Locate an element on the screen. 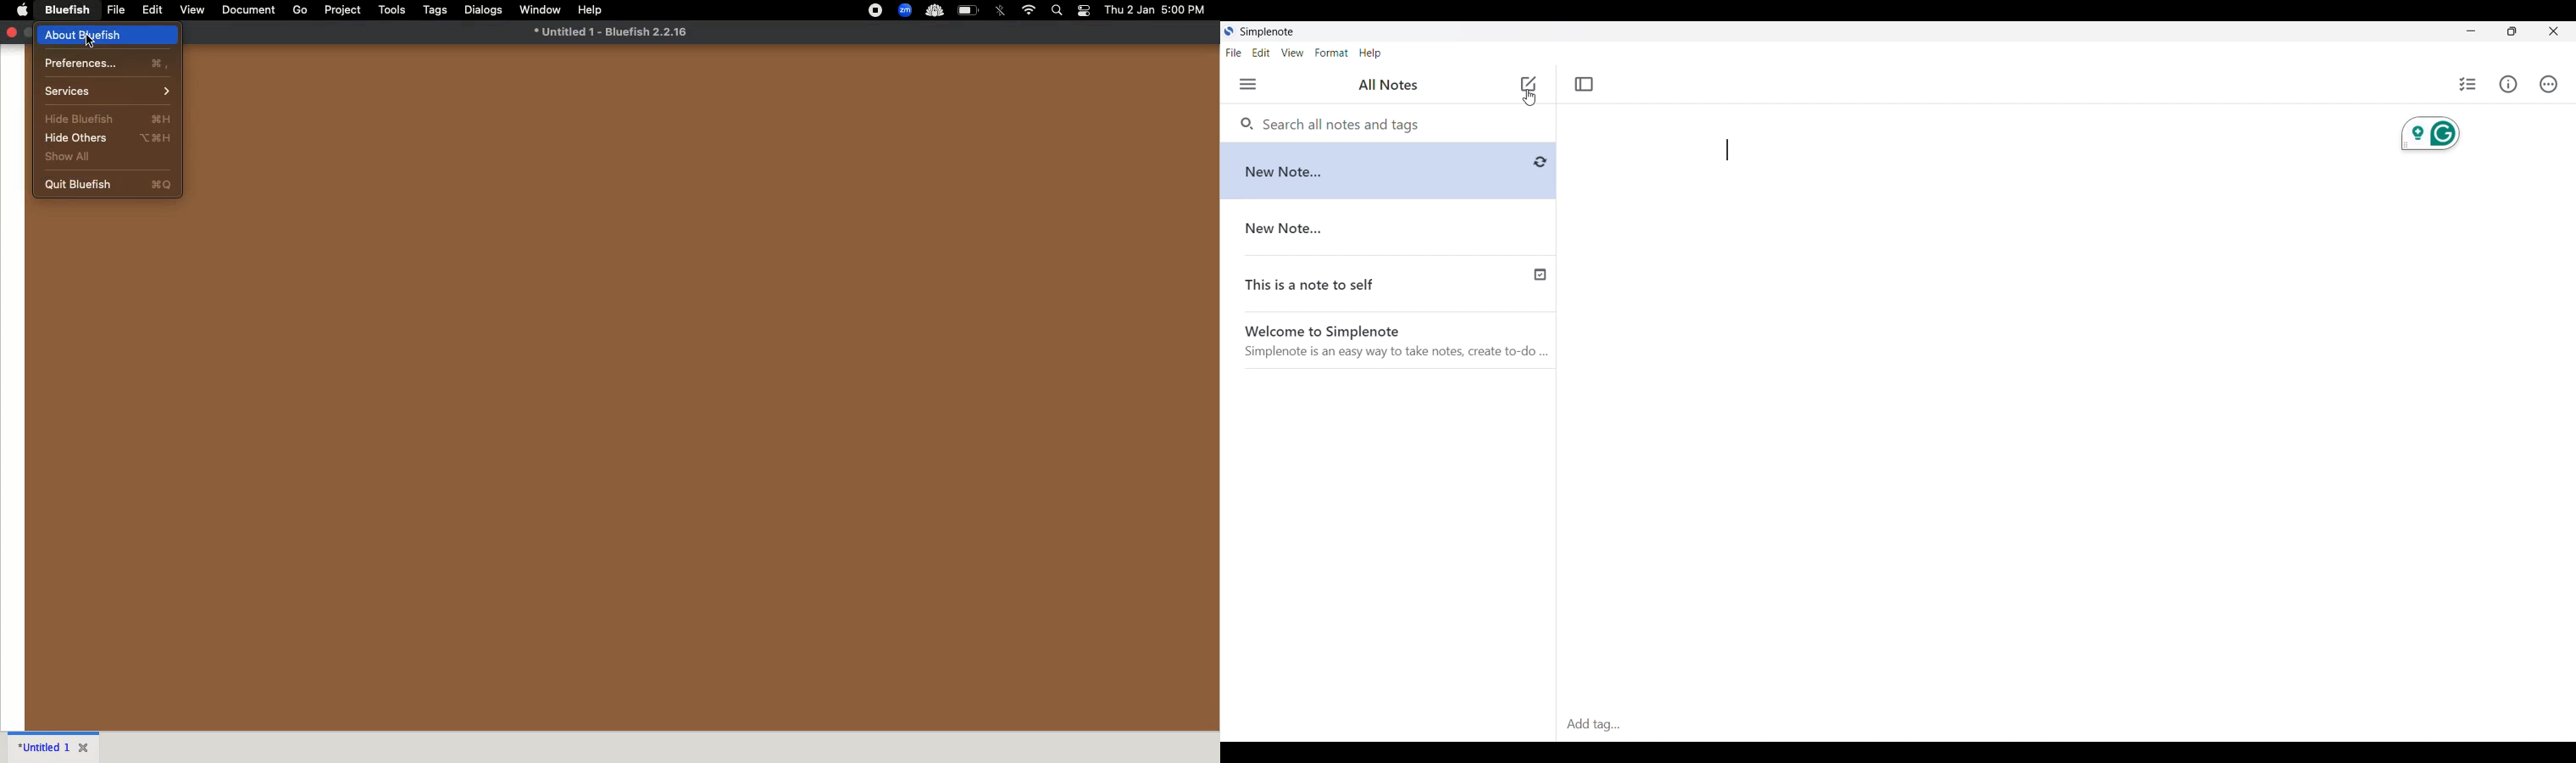 This screenshot has height=784, width=2576. This is a note to self(Published note indicated with a check icon) is located at coordinates (1389, 286).